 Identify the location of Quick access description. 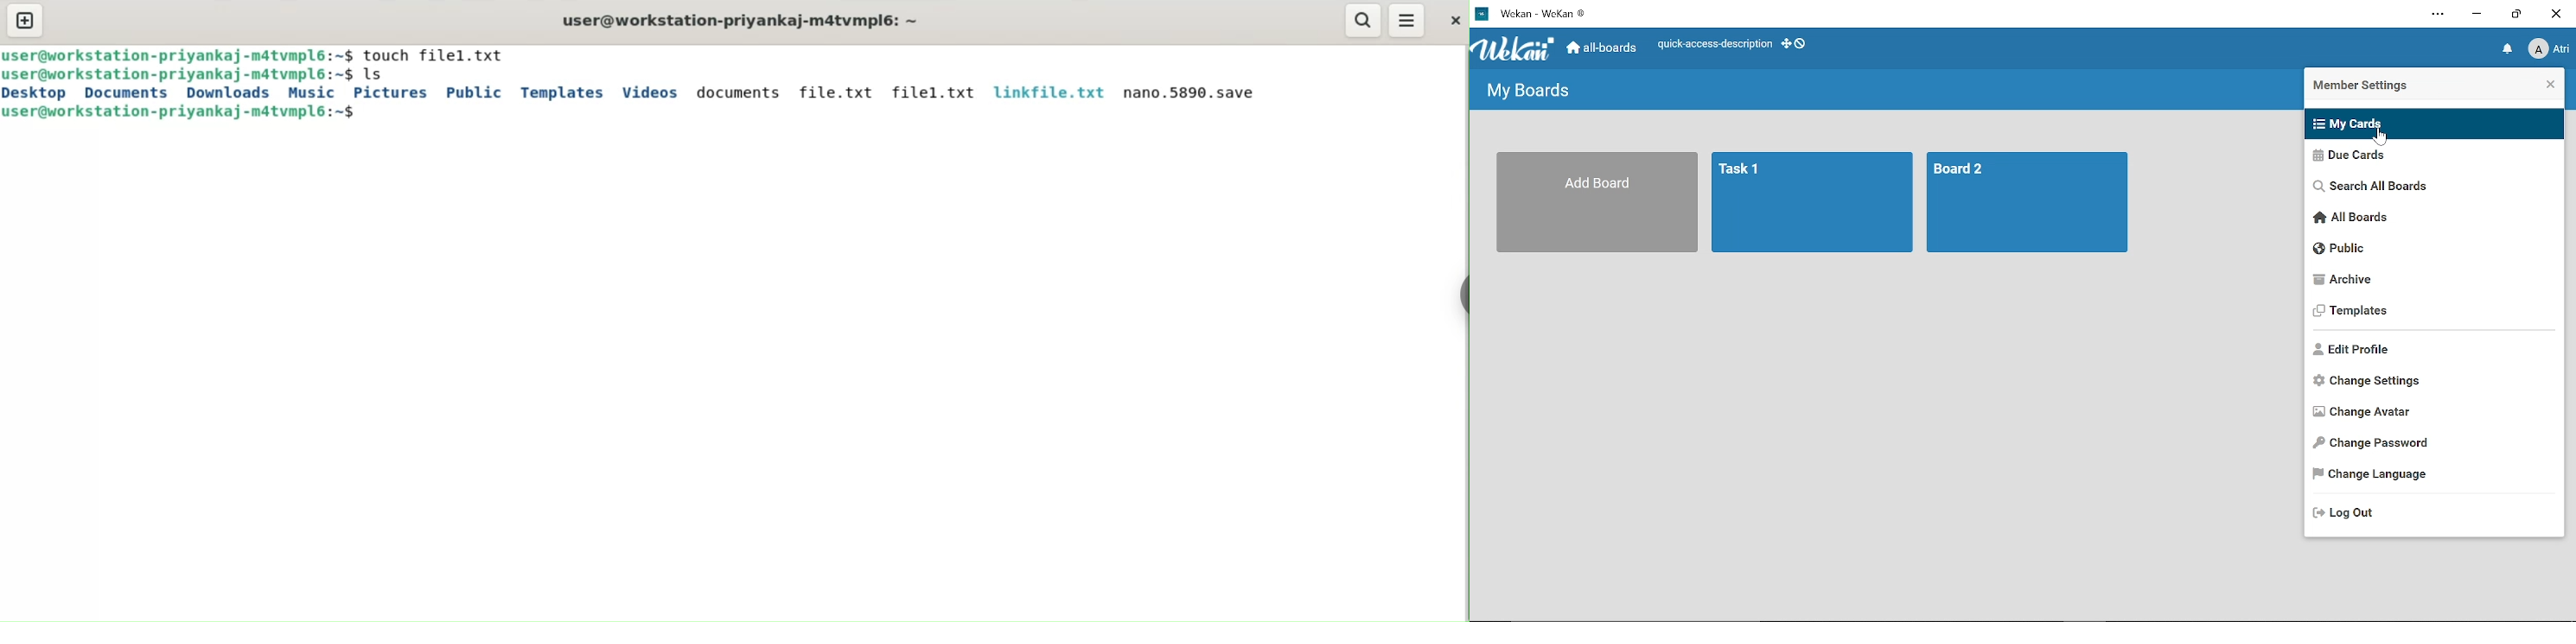
(1710, 46).